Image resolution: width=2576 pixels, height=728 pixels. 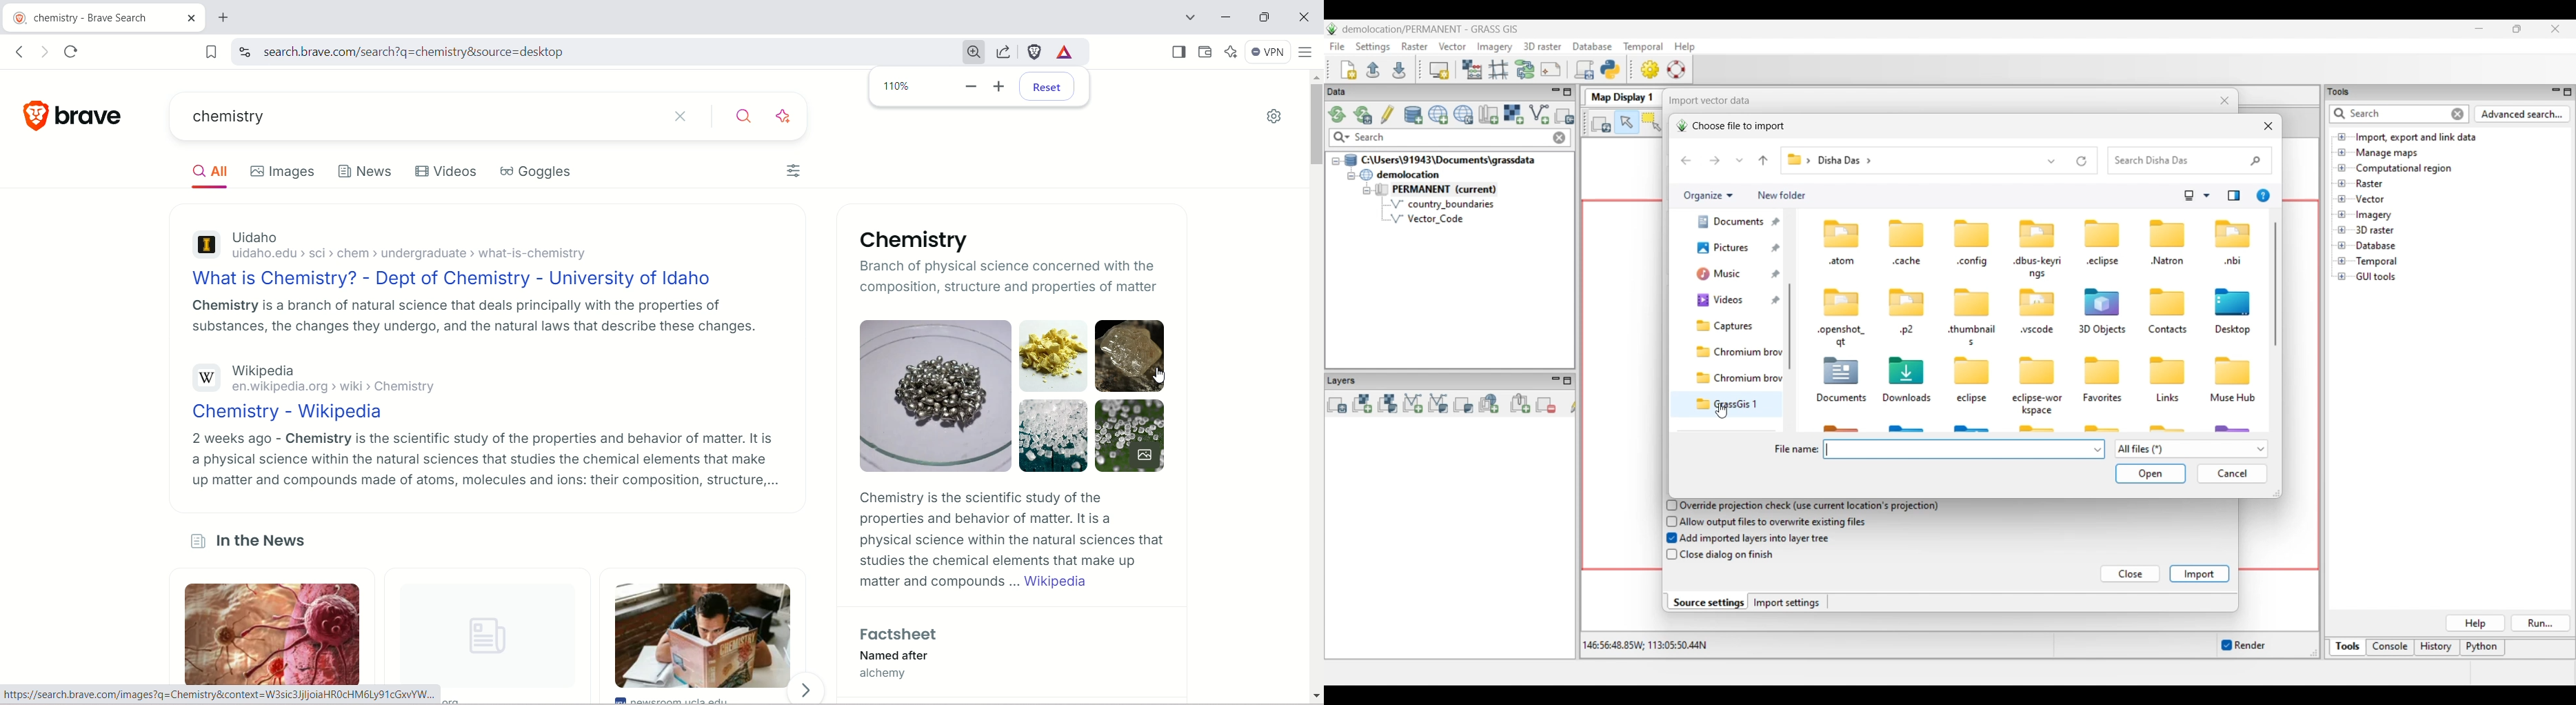 What do you see at coordinates (796, 170) in the screenshot?
I see `Filter` at bounding box center [796, 170].